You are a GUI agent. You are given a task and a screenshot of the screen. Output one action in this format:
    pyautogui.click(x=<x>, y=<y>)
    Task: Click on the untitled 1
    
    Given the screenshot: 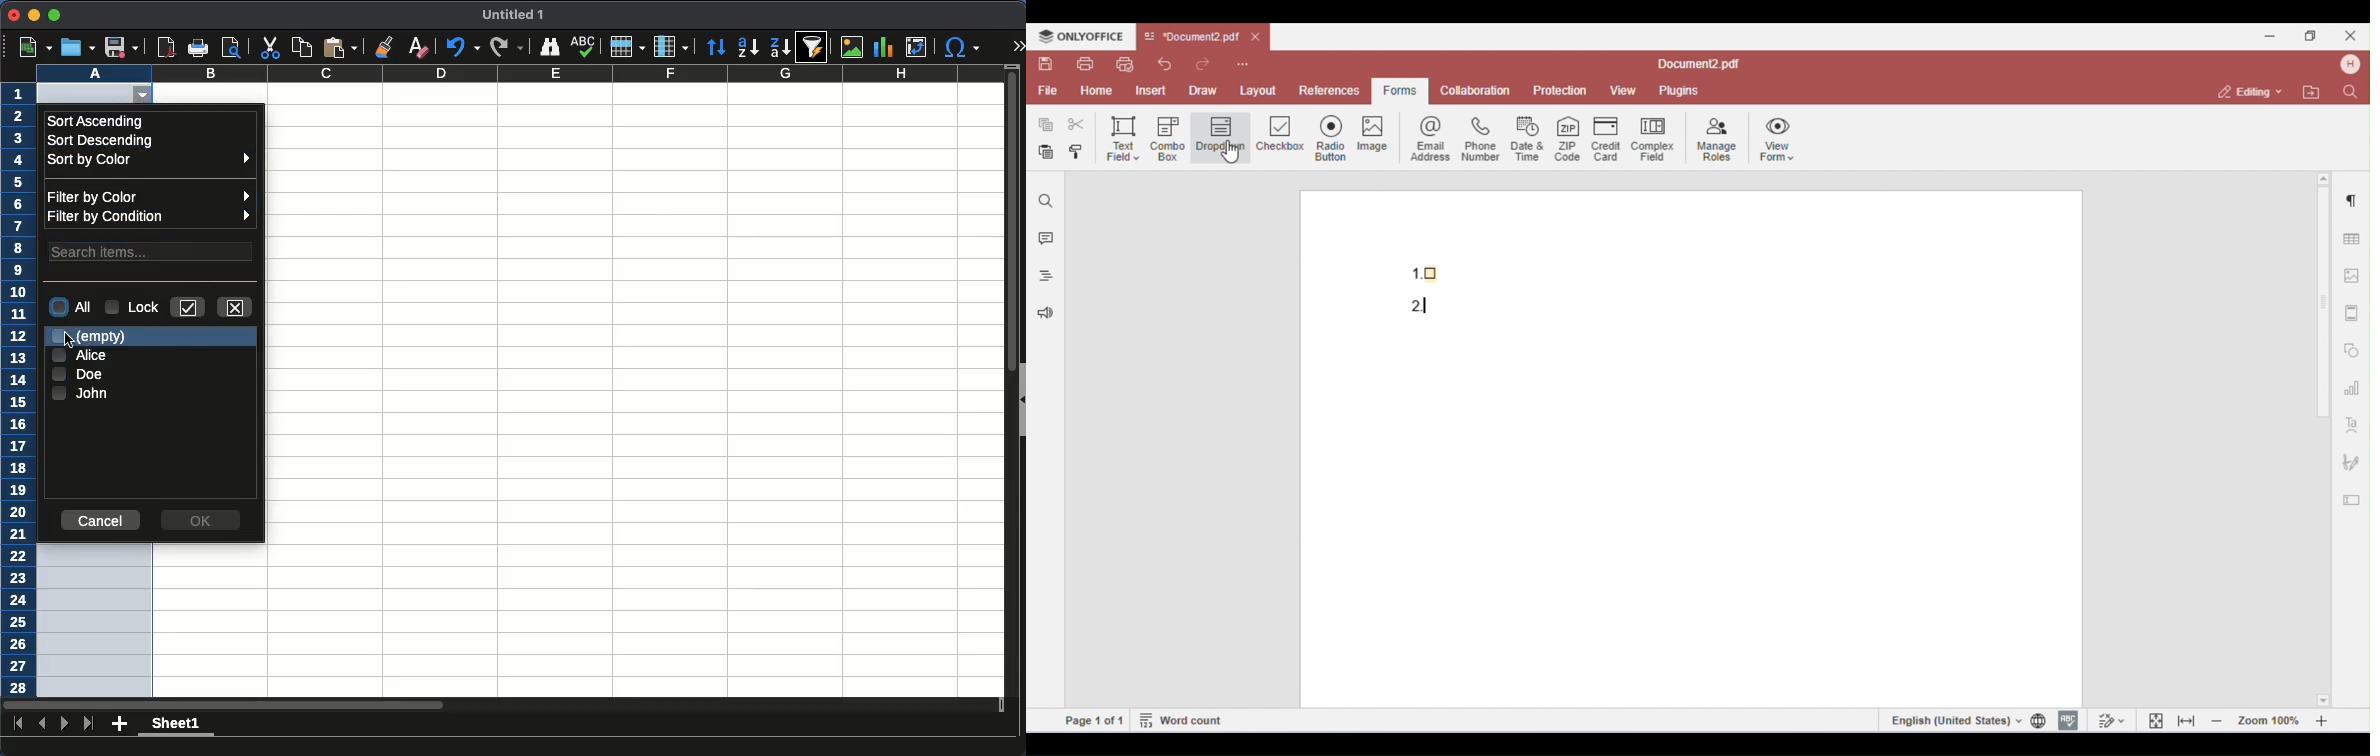 What is the action you would take?
    pyautogui.click(x=510, y=15)
    